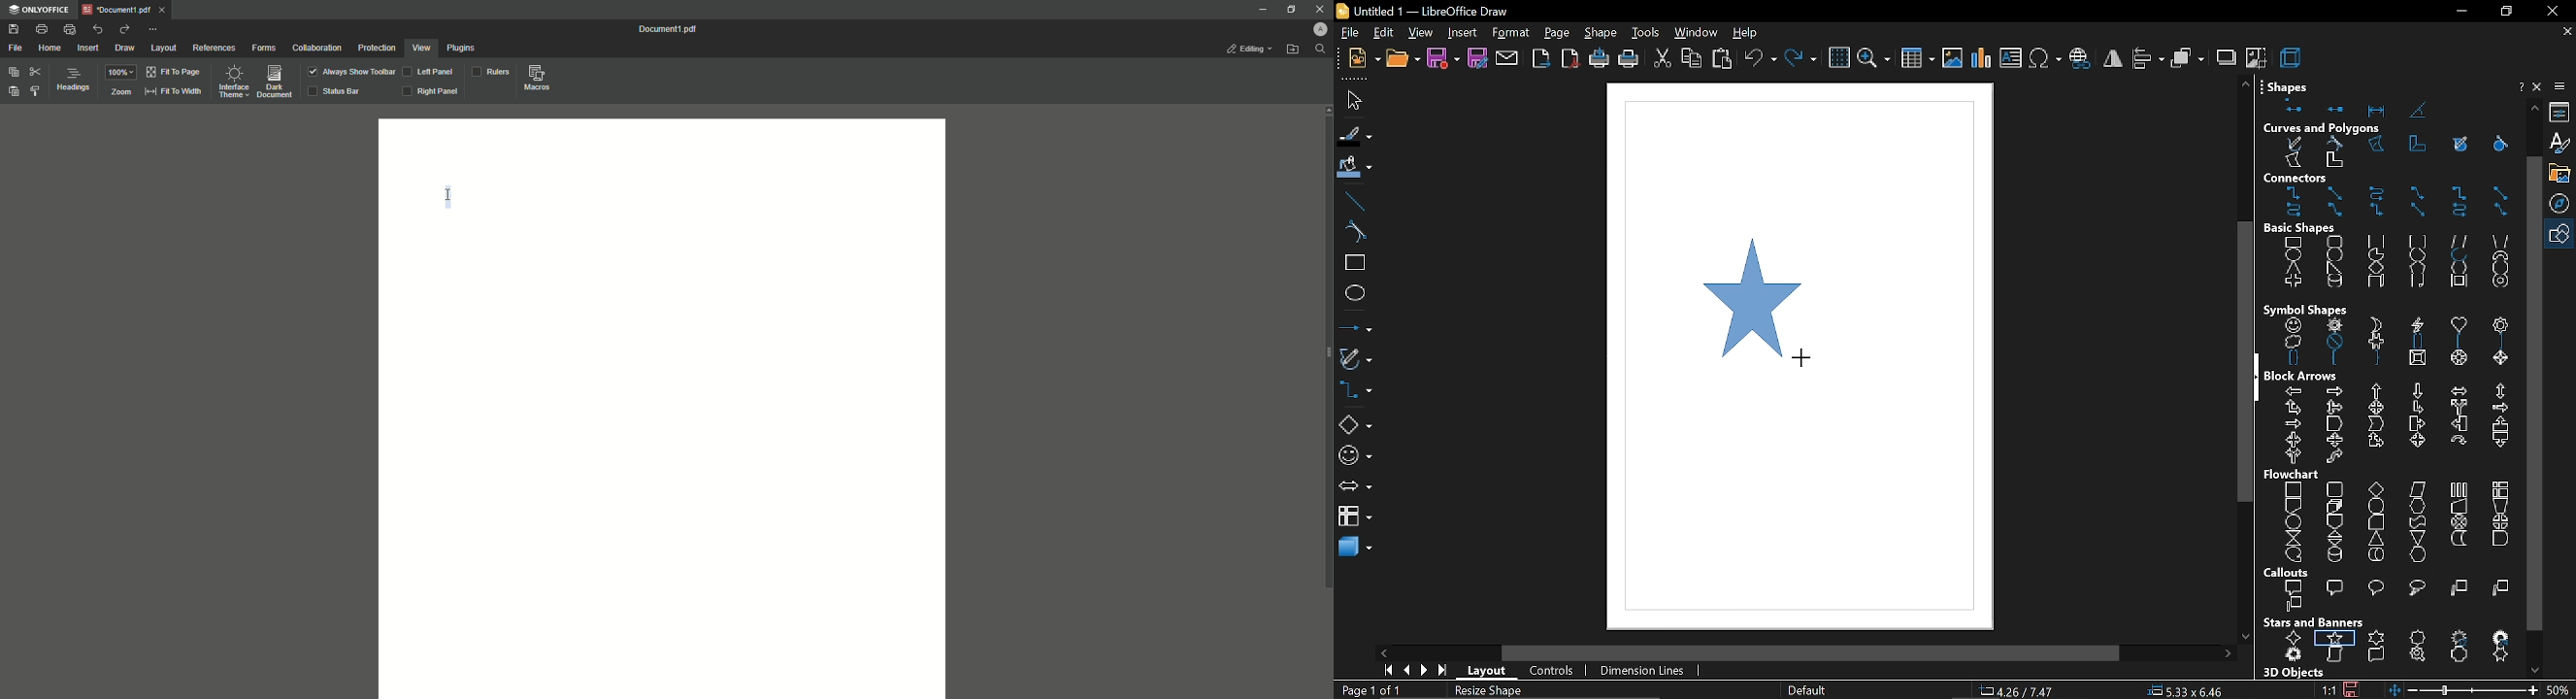  Describe the element at coordinates (1477, 59) in the screenshot. I see `save as` at that location.